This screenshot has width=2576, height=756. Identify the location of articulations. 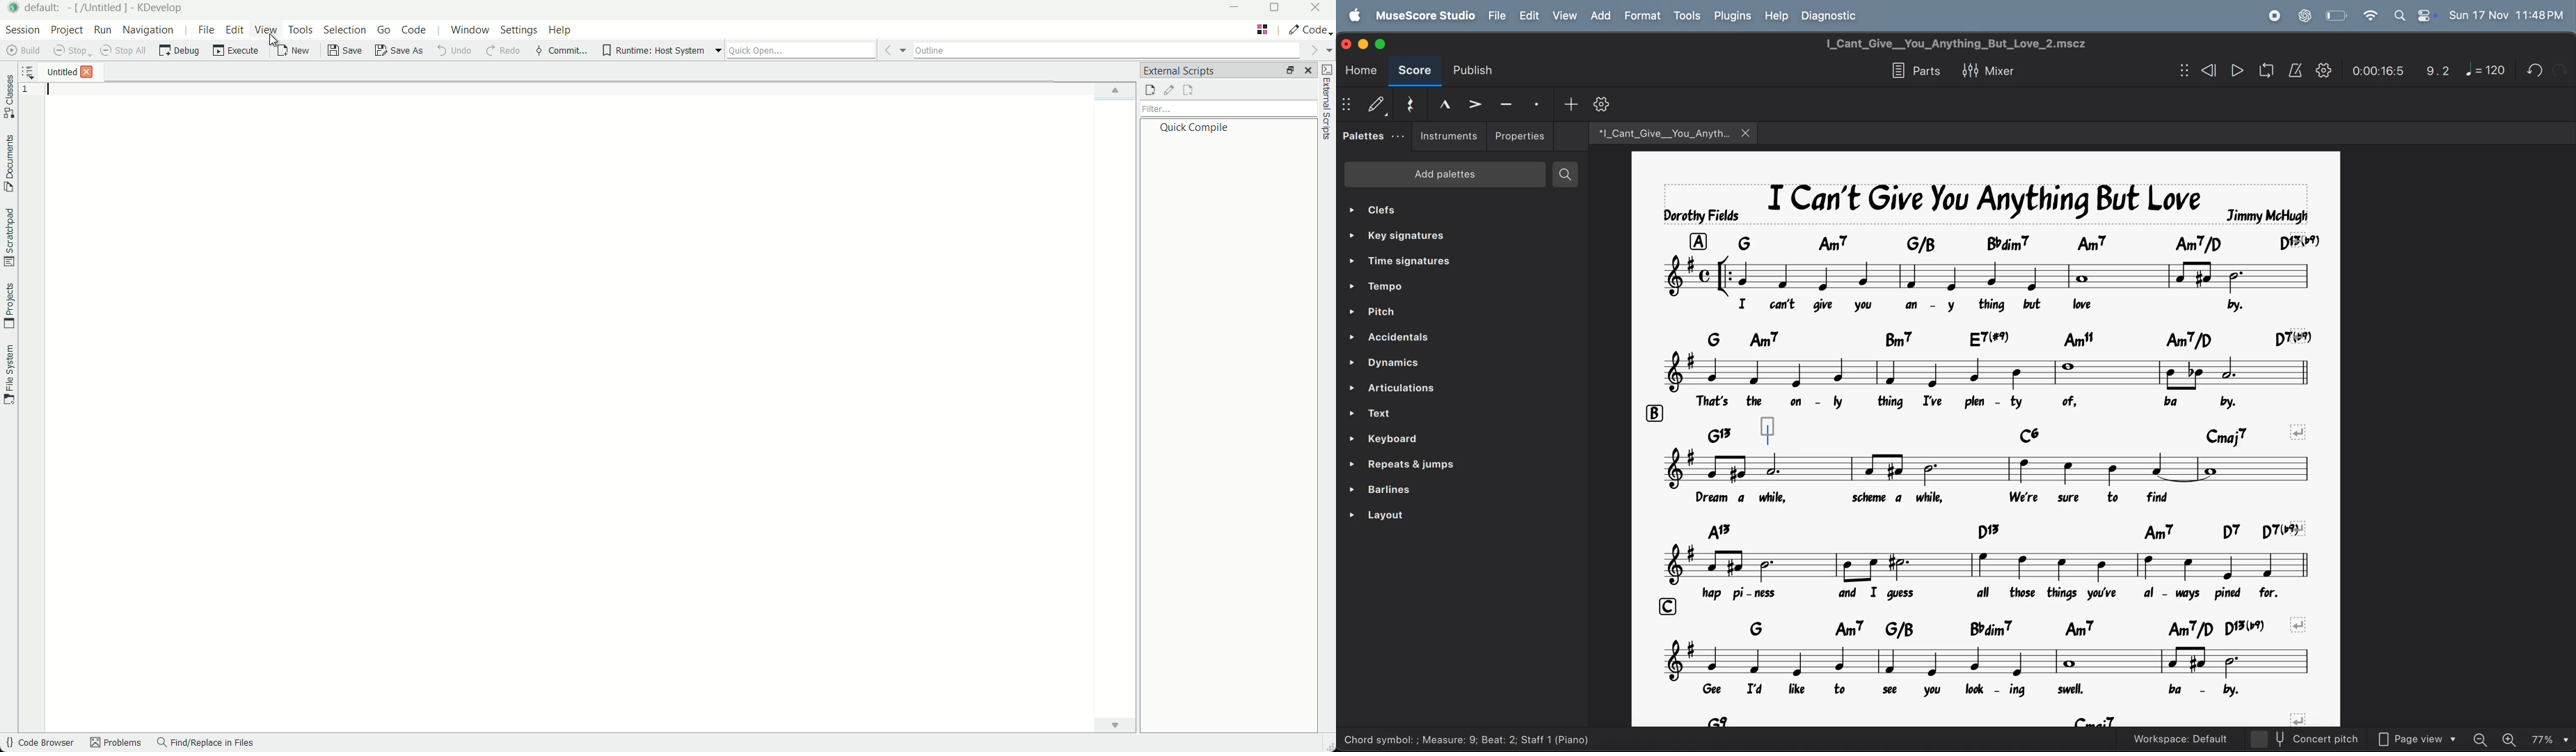
(1446, 390).